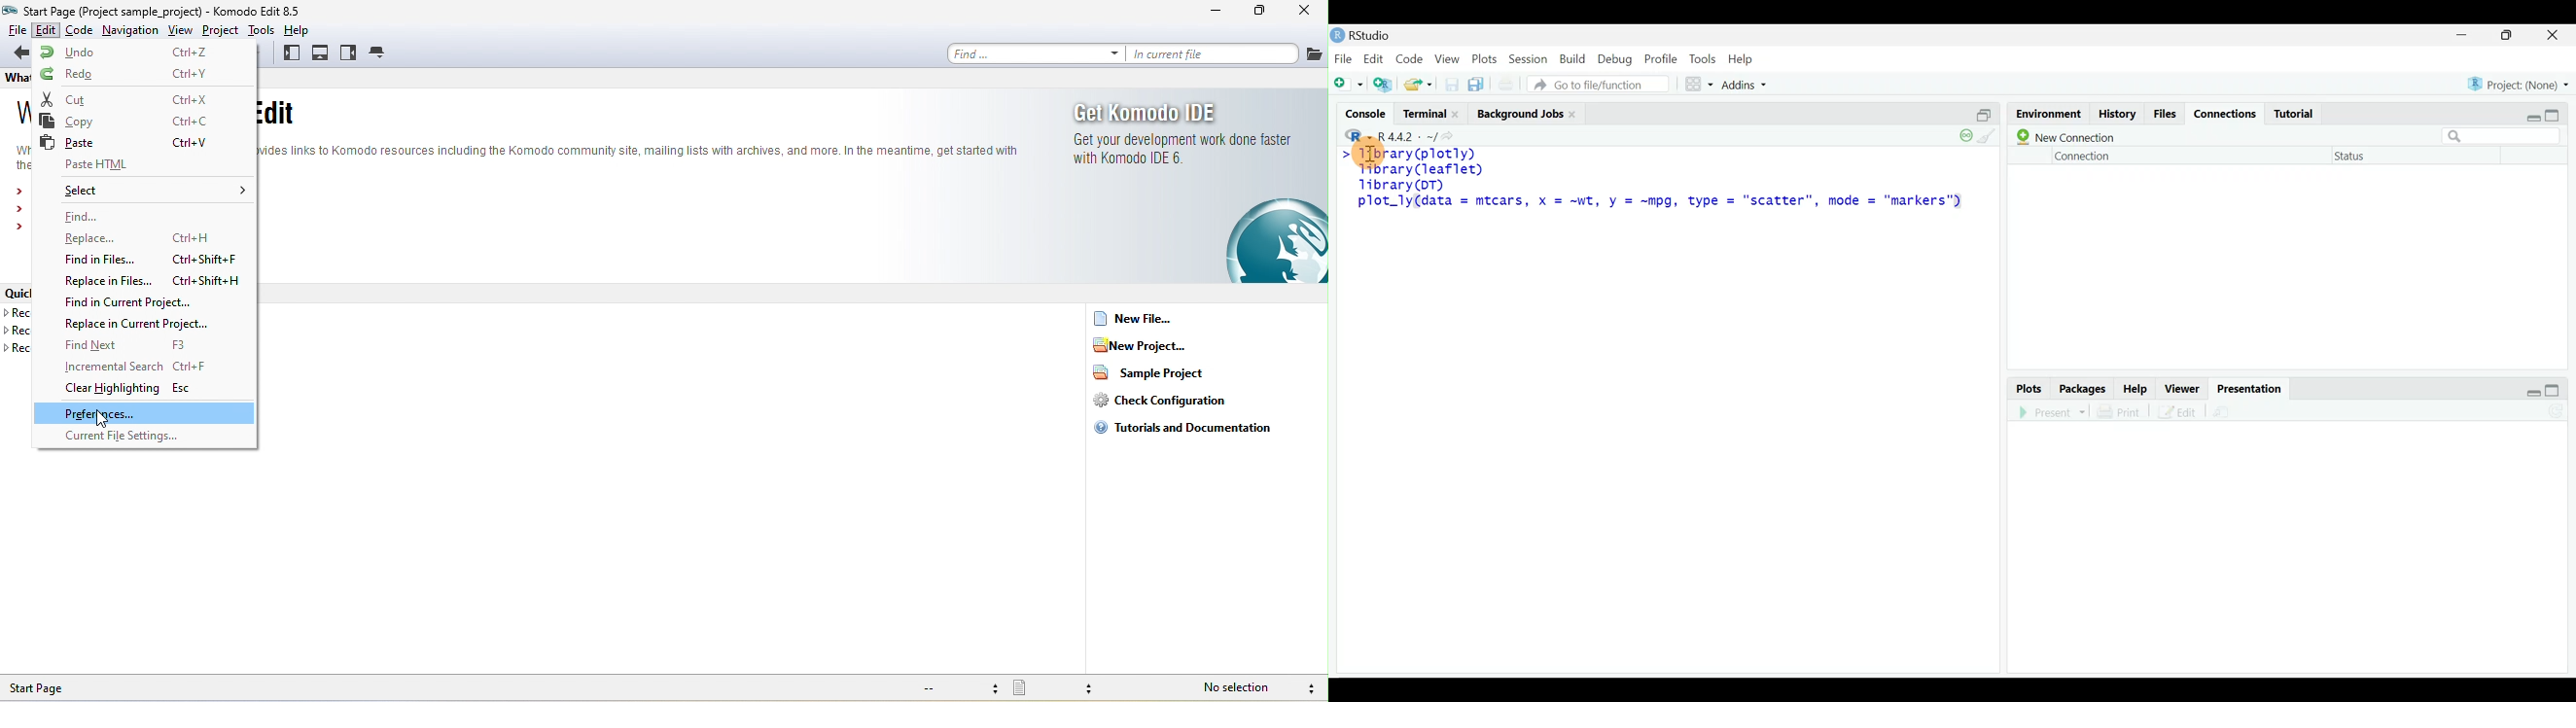  I want to click on Split, so click(1981, 116).